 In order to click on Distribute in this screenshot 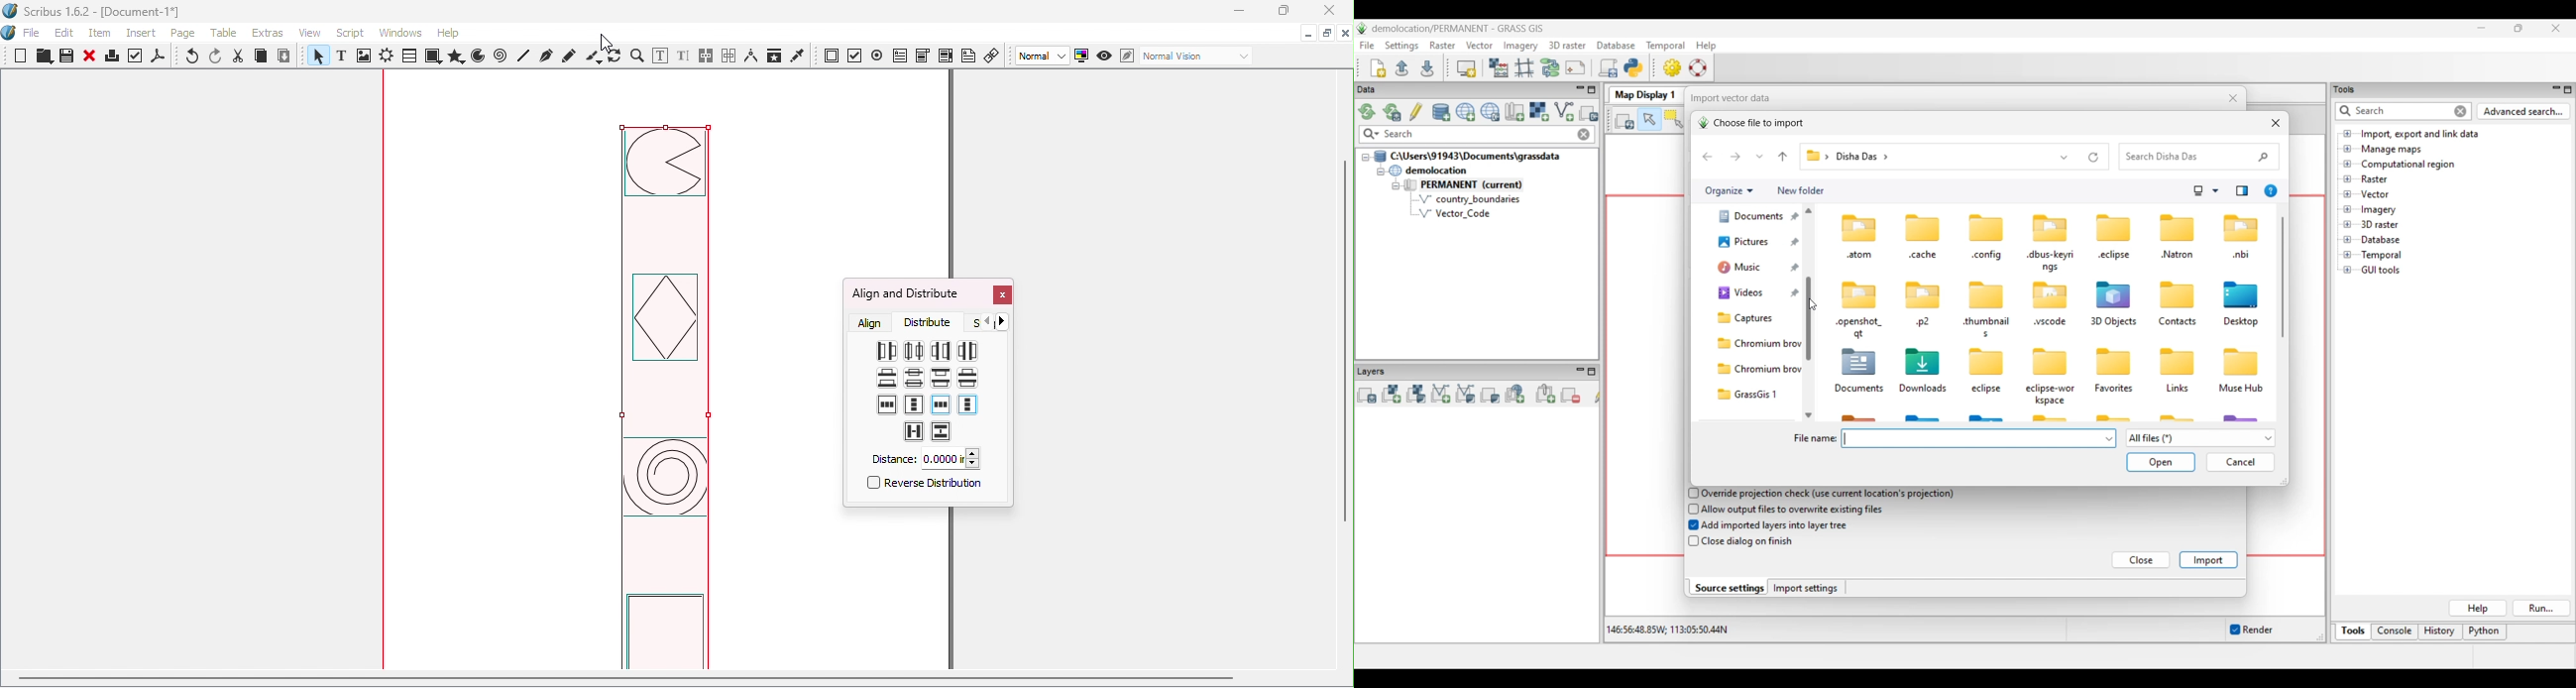, I will do `click(933, 322)`.